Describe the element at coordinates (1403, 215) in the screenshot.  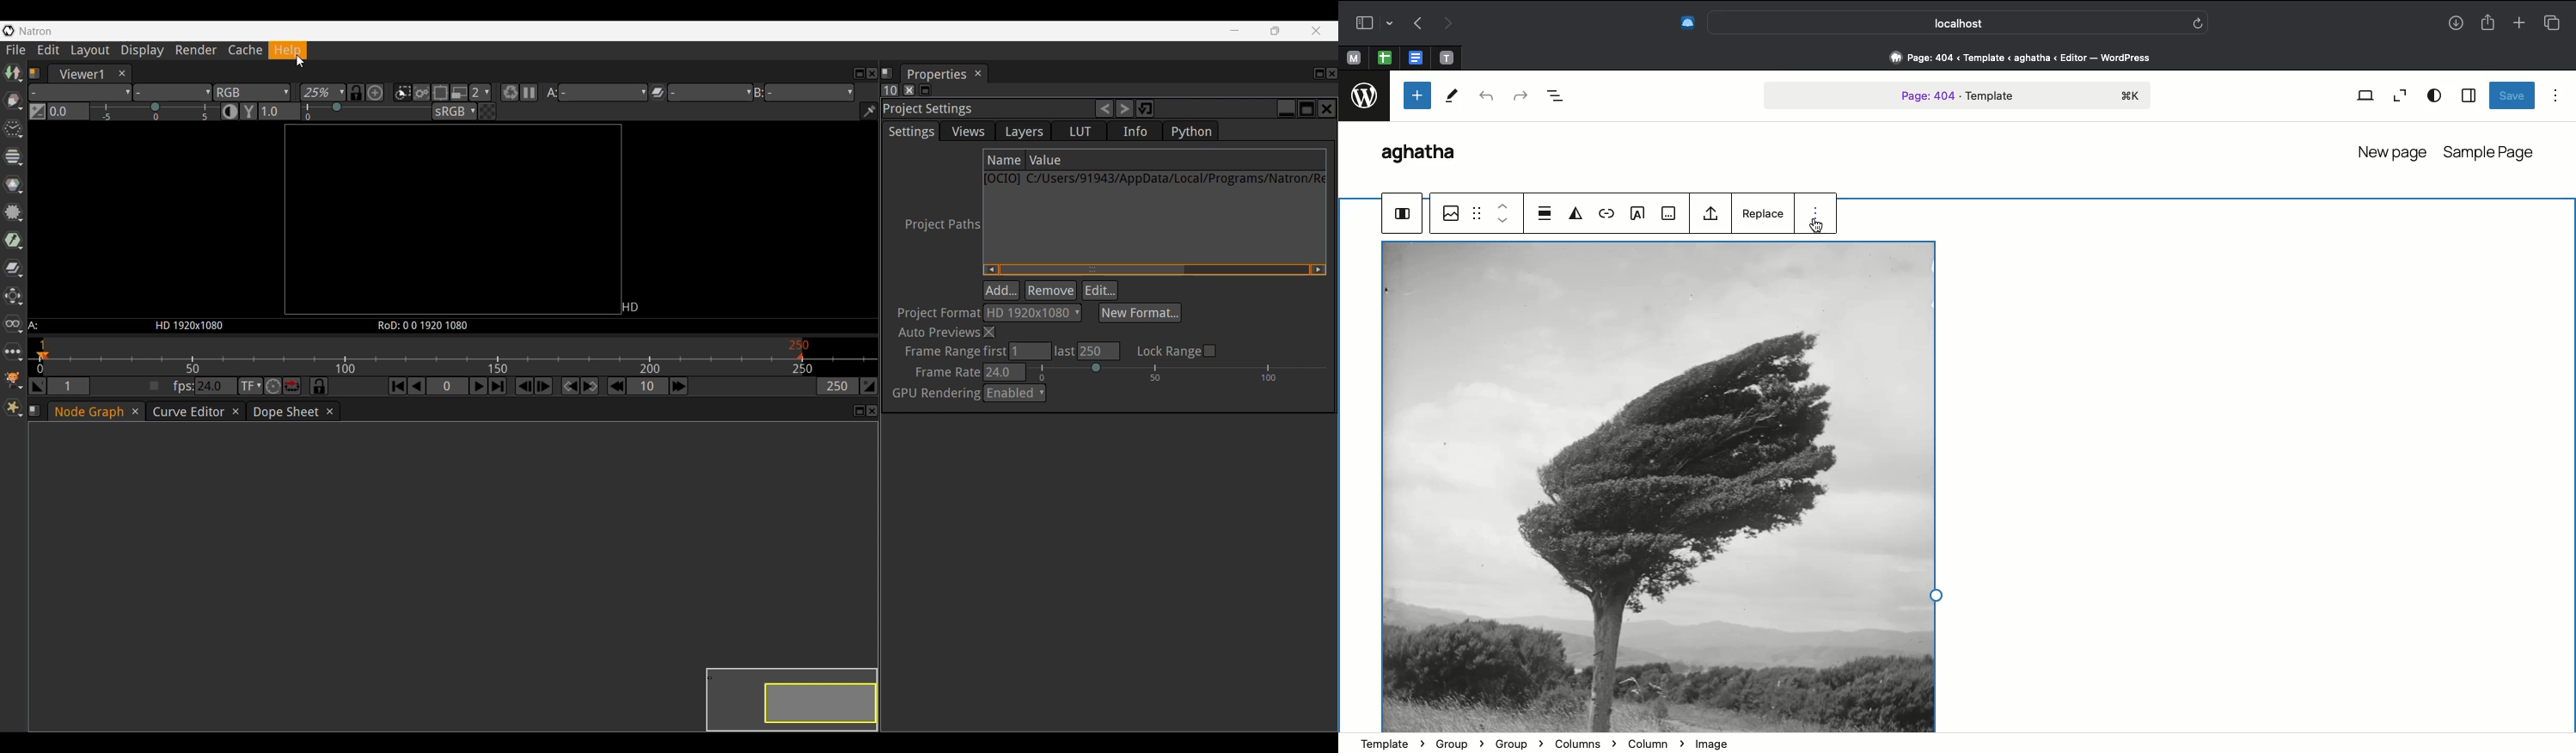
I see `Group` at that location.